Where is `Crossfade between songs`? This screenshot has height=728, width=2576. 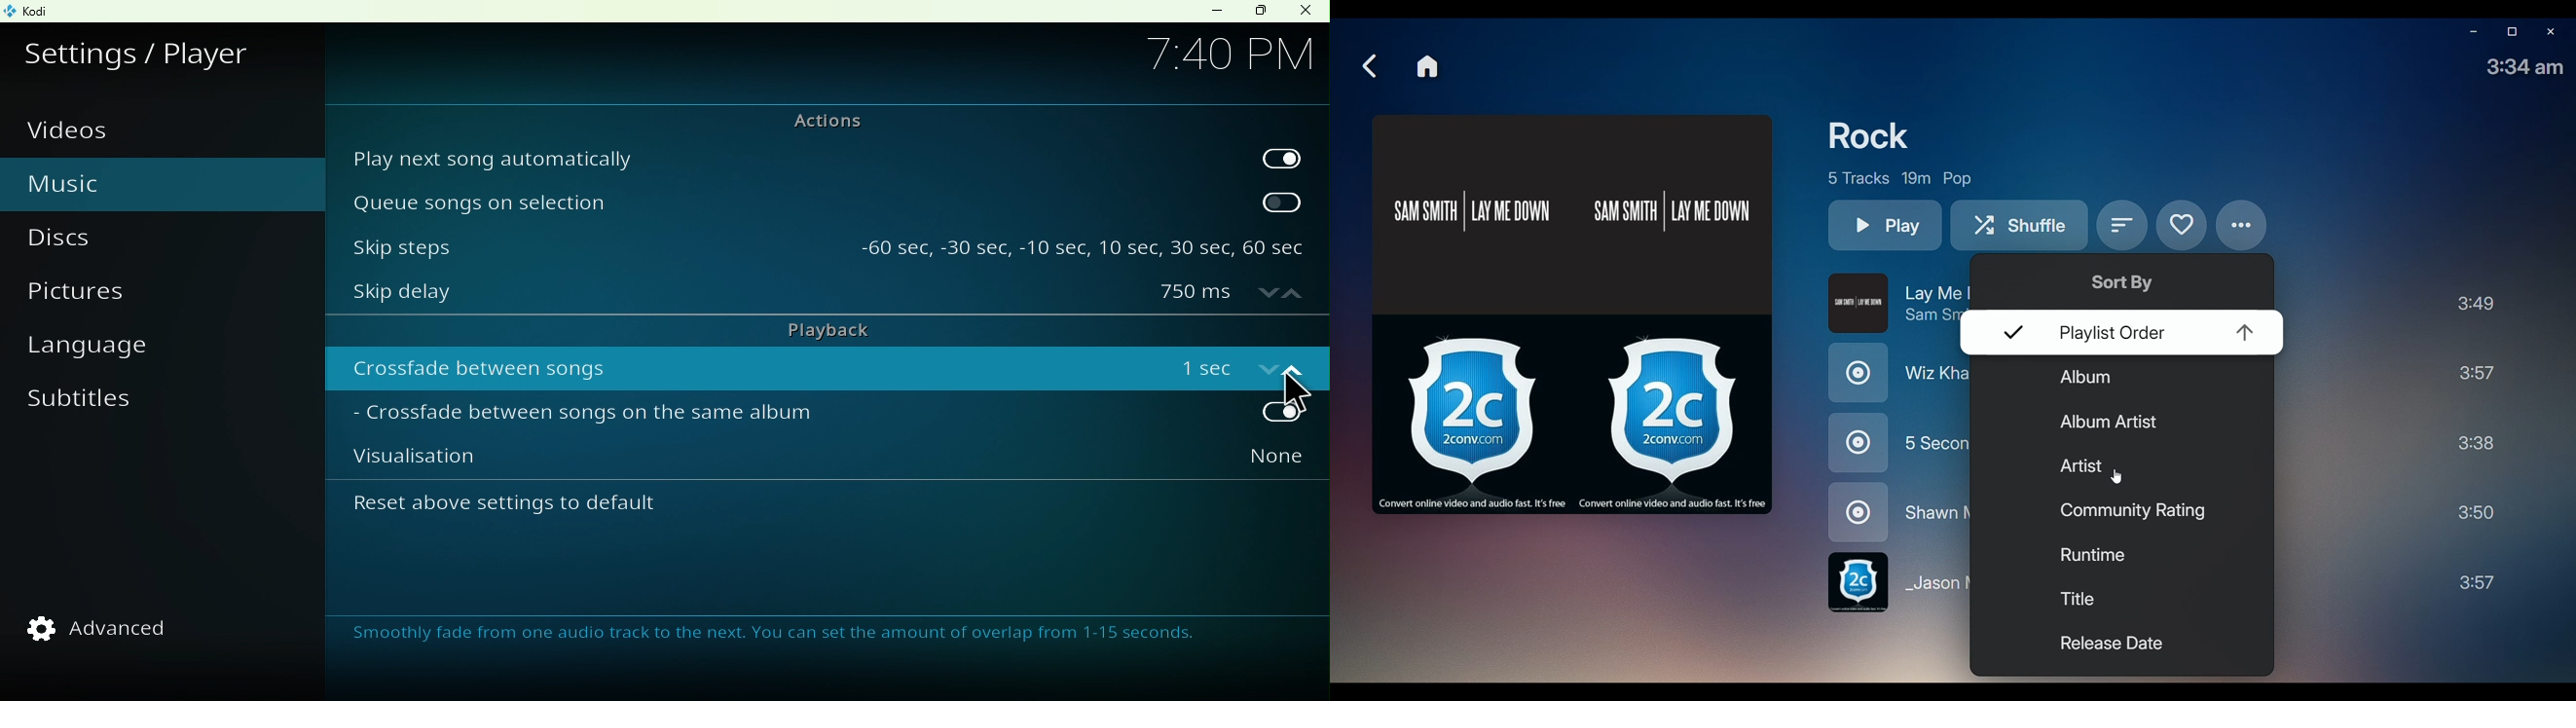
Crossfade between songs is located at coordinates (745, 367).